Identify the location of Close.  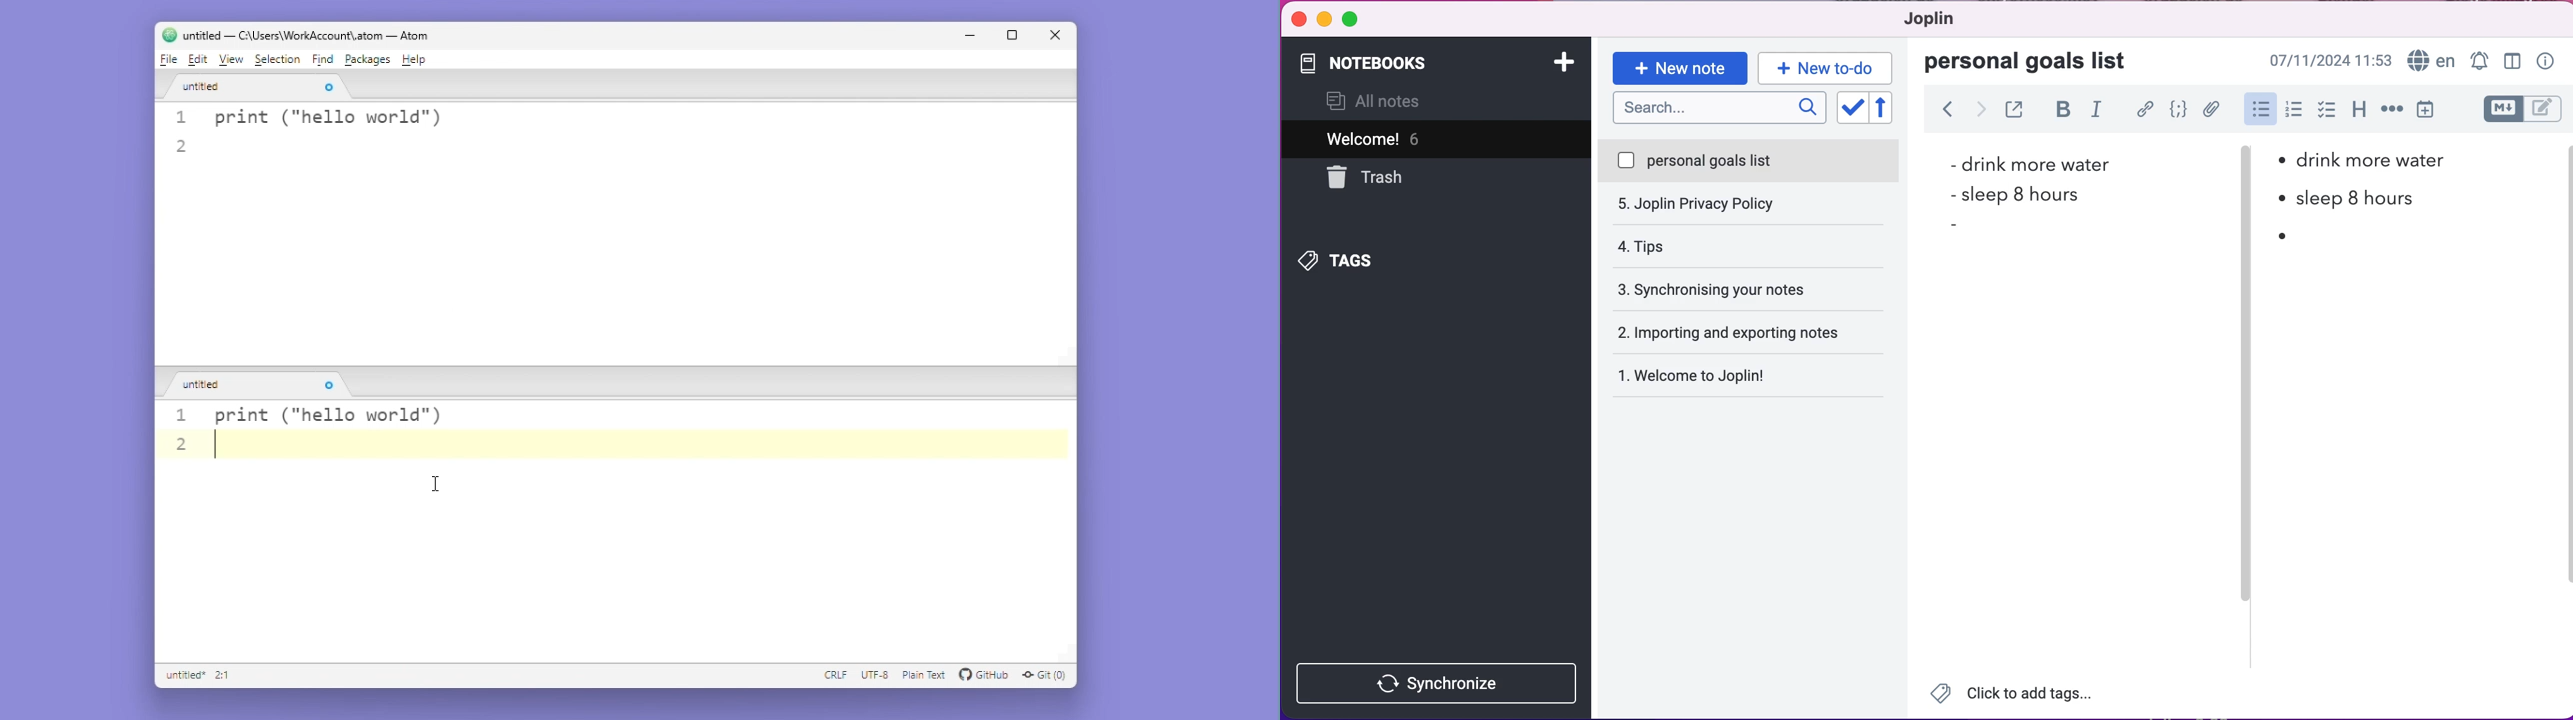
(1053, 35).